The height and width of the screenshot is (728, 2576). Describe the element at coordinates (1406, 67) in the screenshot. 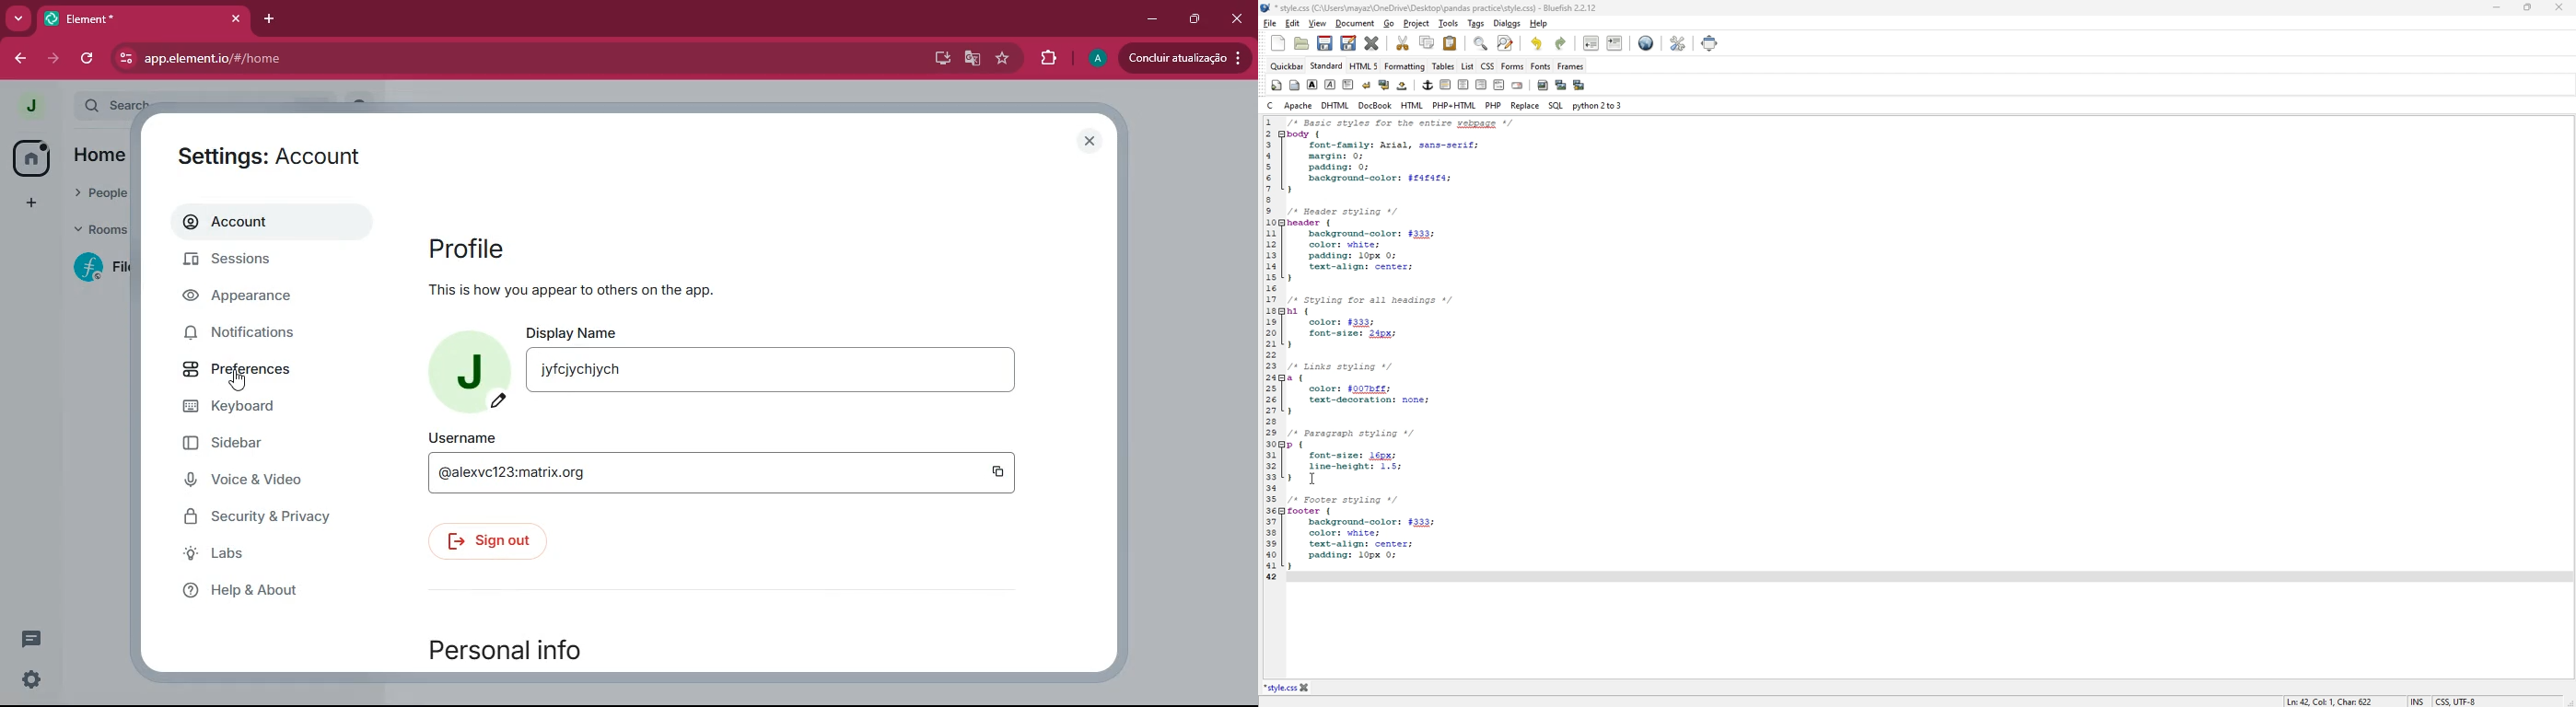

I see `formatting` at that location.